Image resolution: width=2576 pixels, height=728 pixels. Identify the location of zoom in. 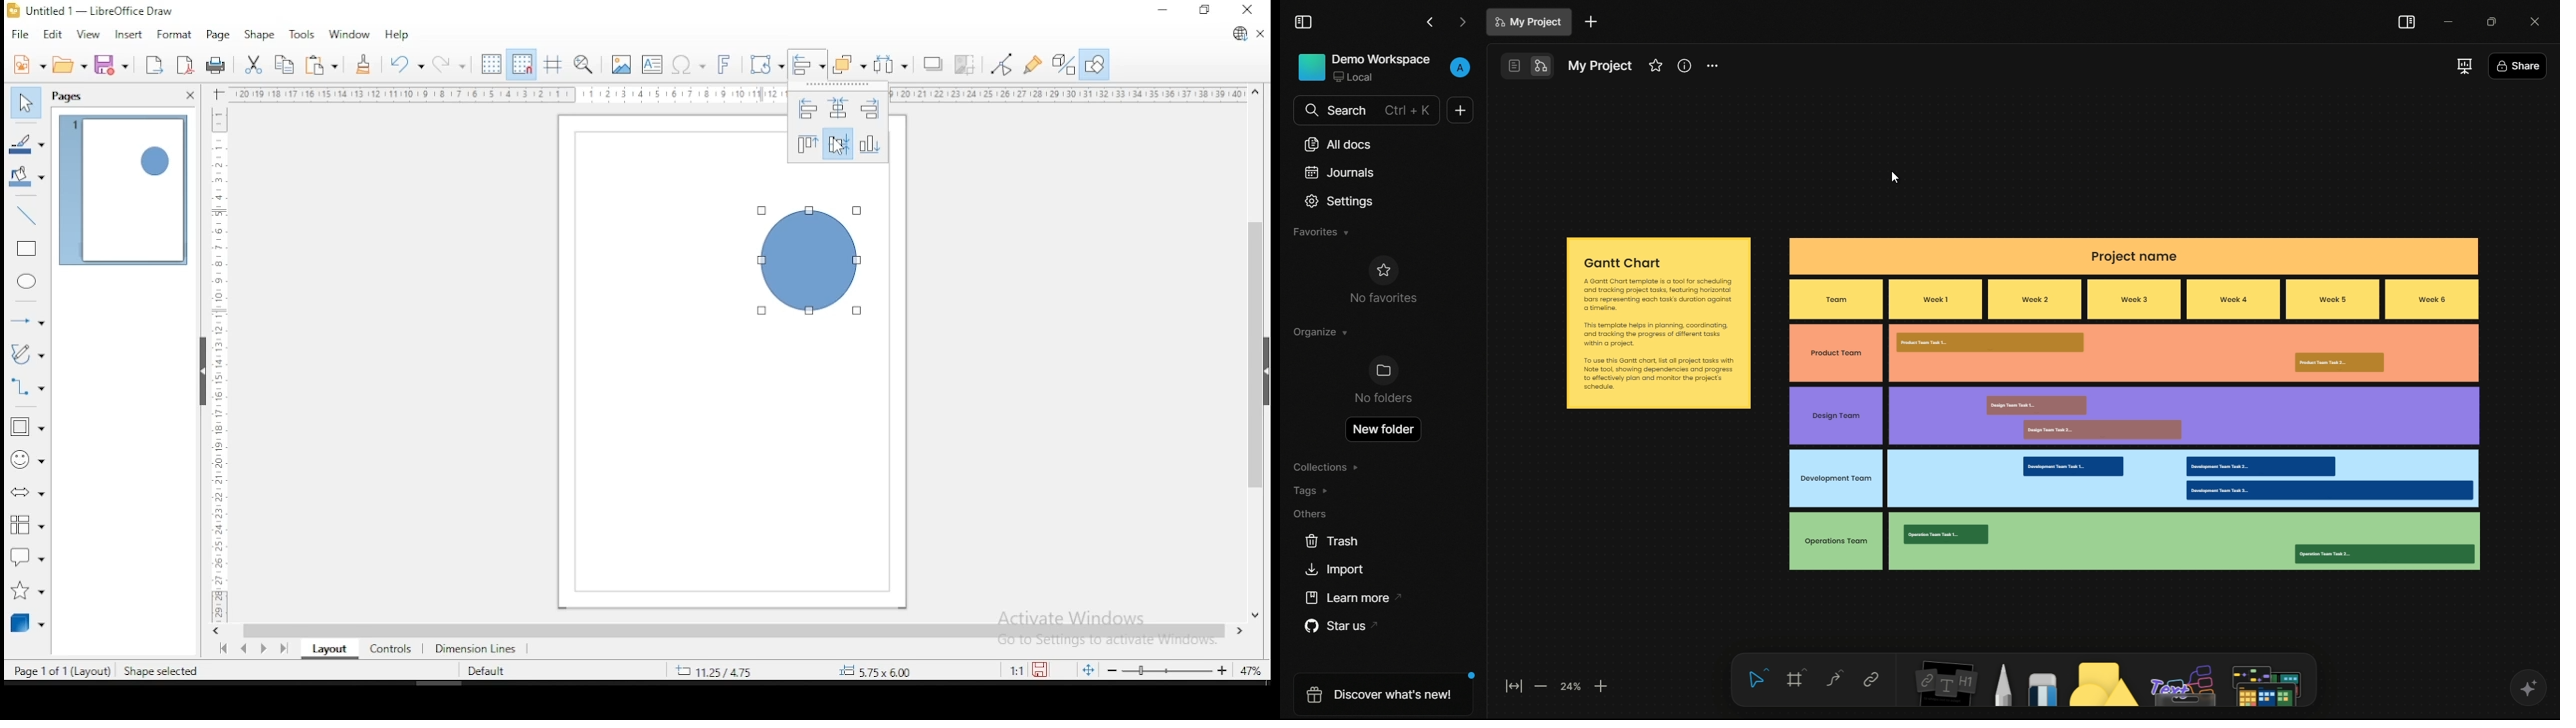
(1601, 687).